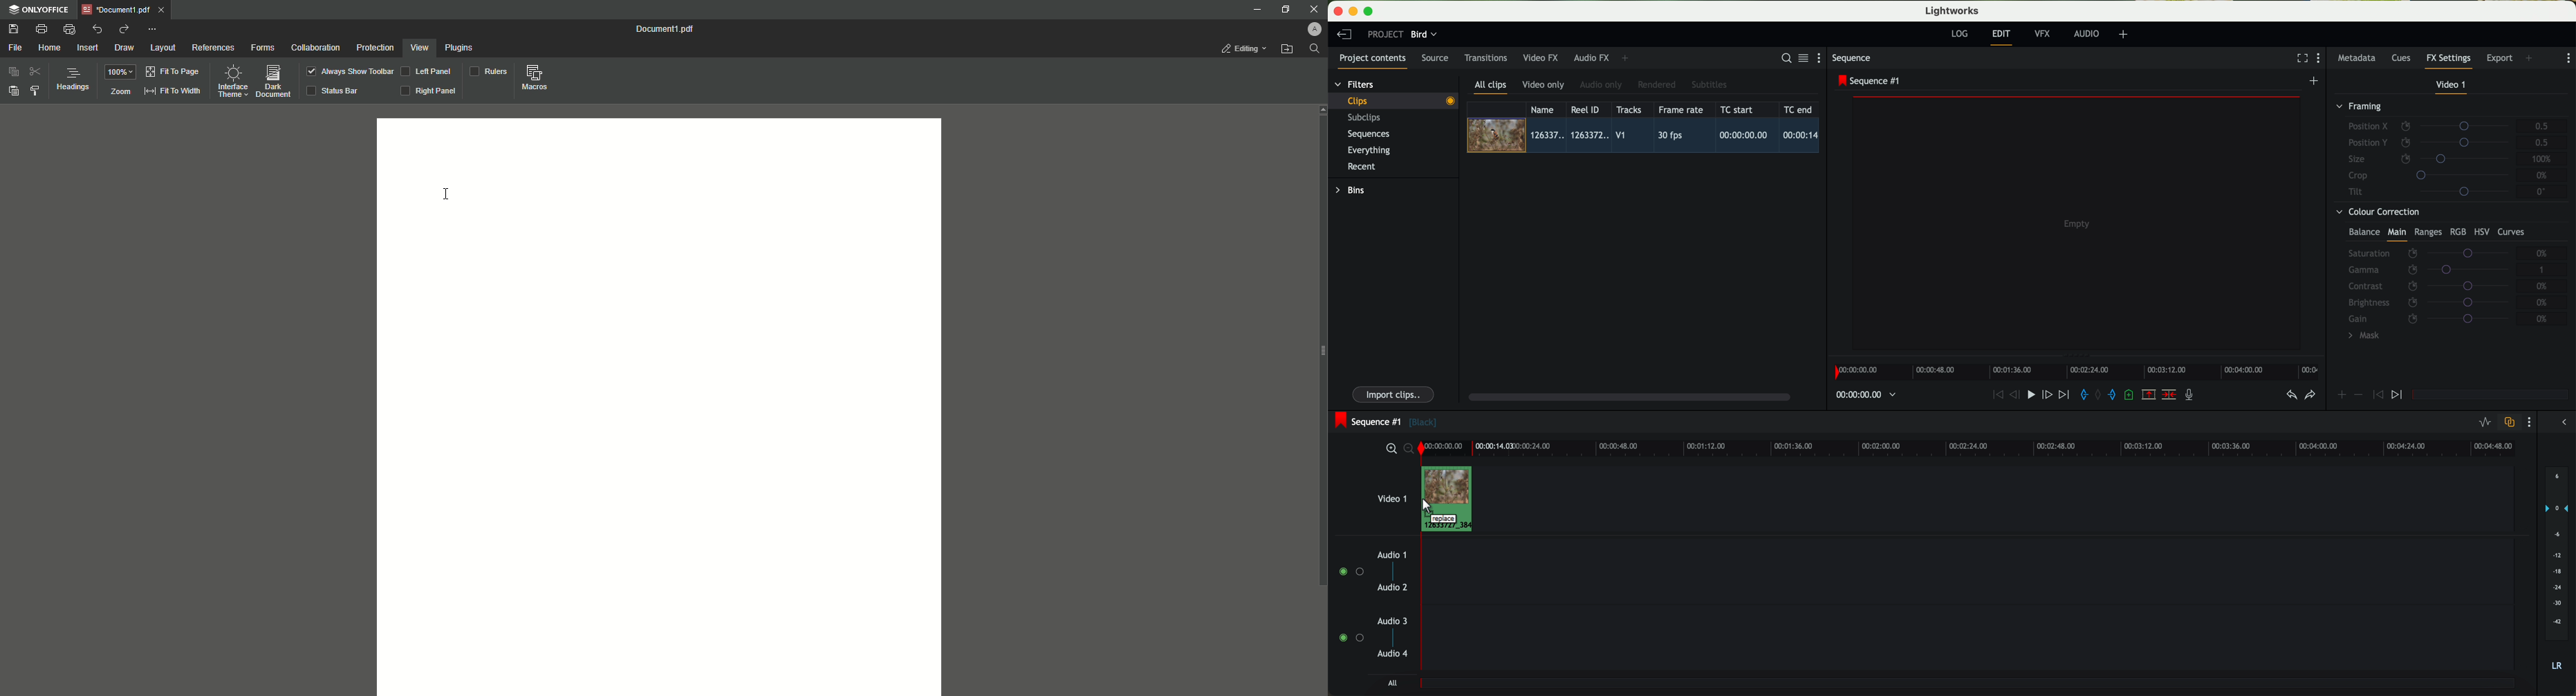  I want to click on toggle auto track sync, so click(2507, 423).